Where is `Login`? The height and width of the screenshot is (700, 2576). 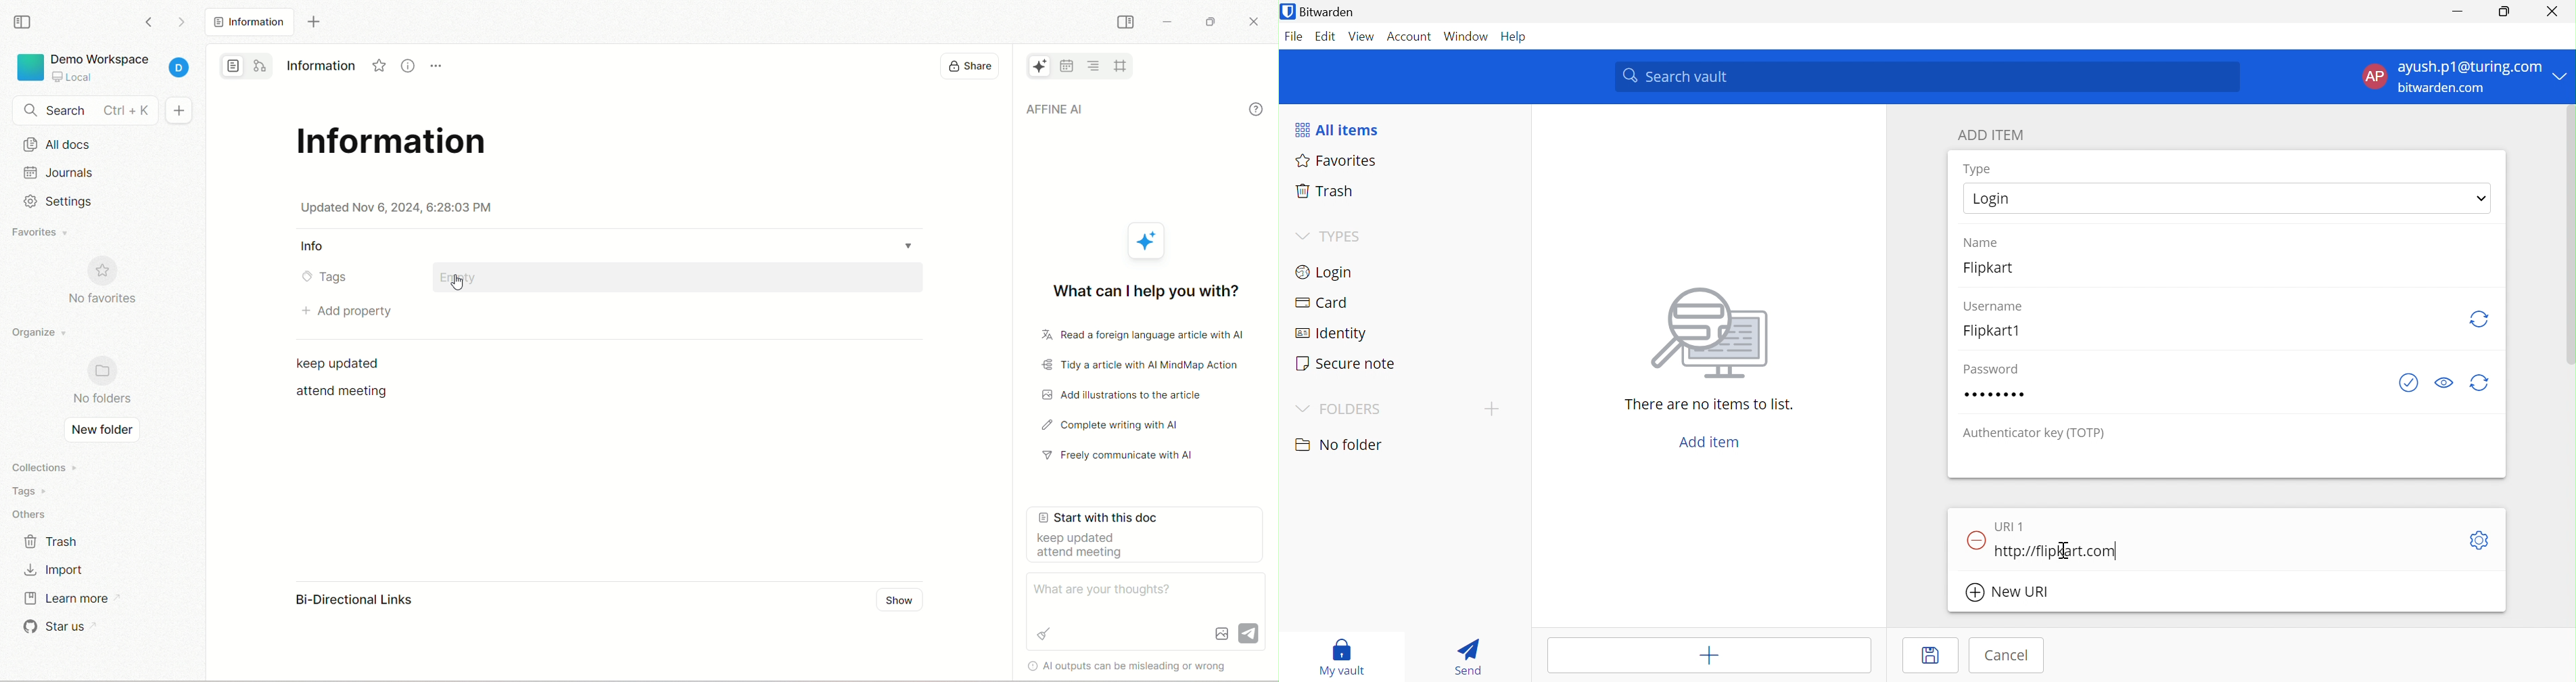 Login is located at coordinates (1327, 274).